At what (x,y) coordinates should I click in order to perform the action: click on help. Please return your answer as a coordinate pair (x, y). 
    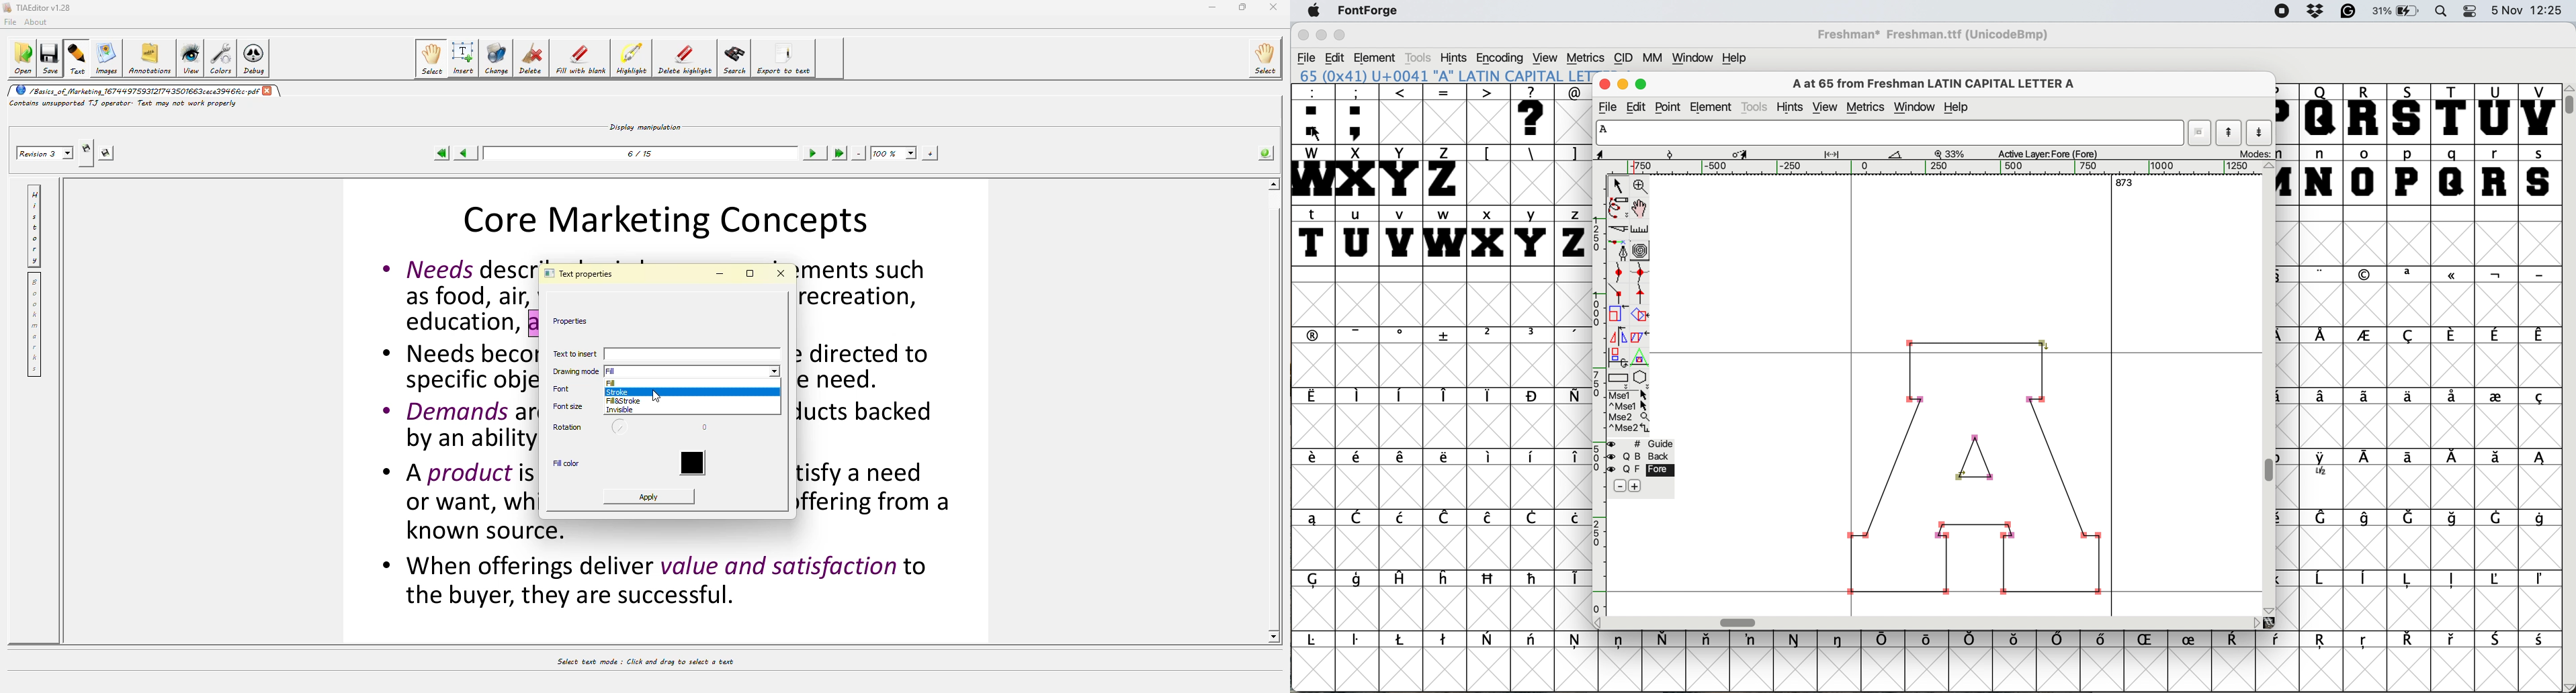
    Looking at the image, I should click on (1740, 58).